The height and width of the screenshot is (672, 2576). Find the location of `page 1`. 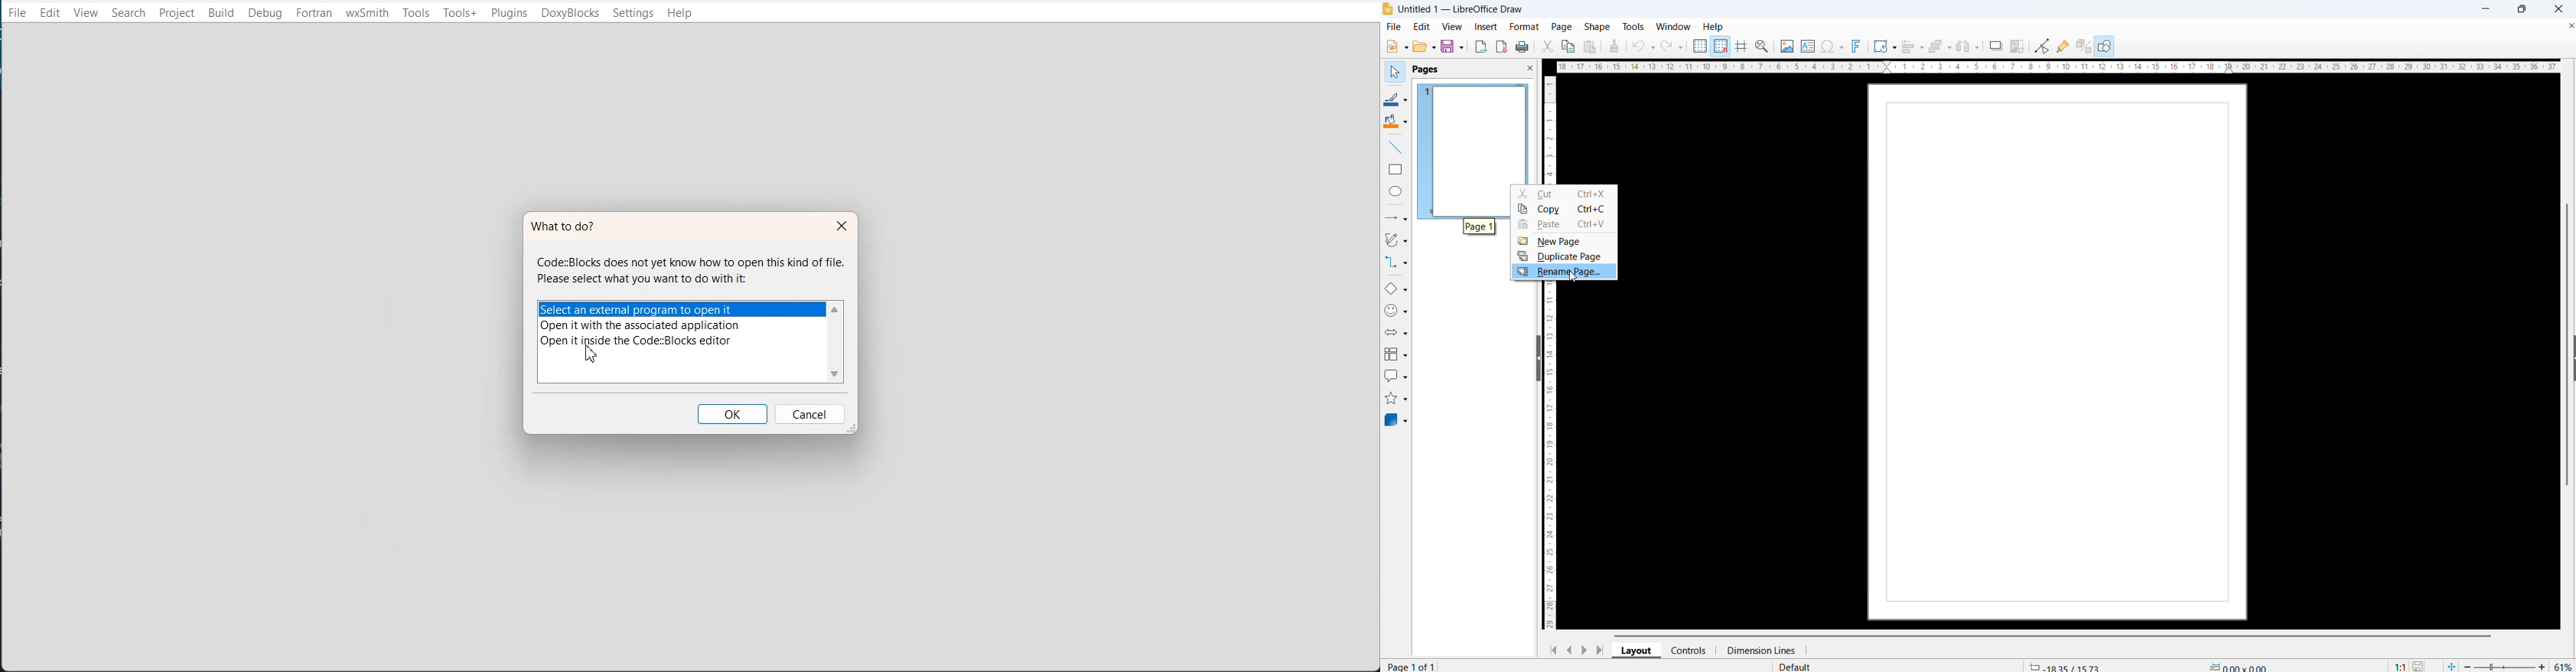

page 1 is located at coordinates (1479, 226).